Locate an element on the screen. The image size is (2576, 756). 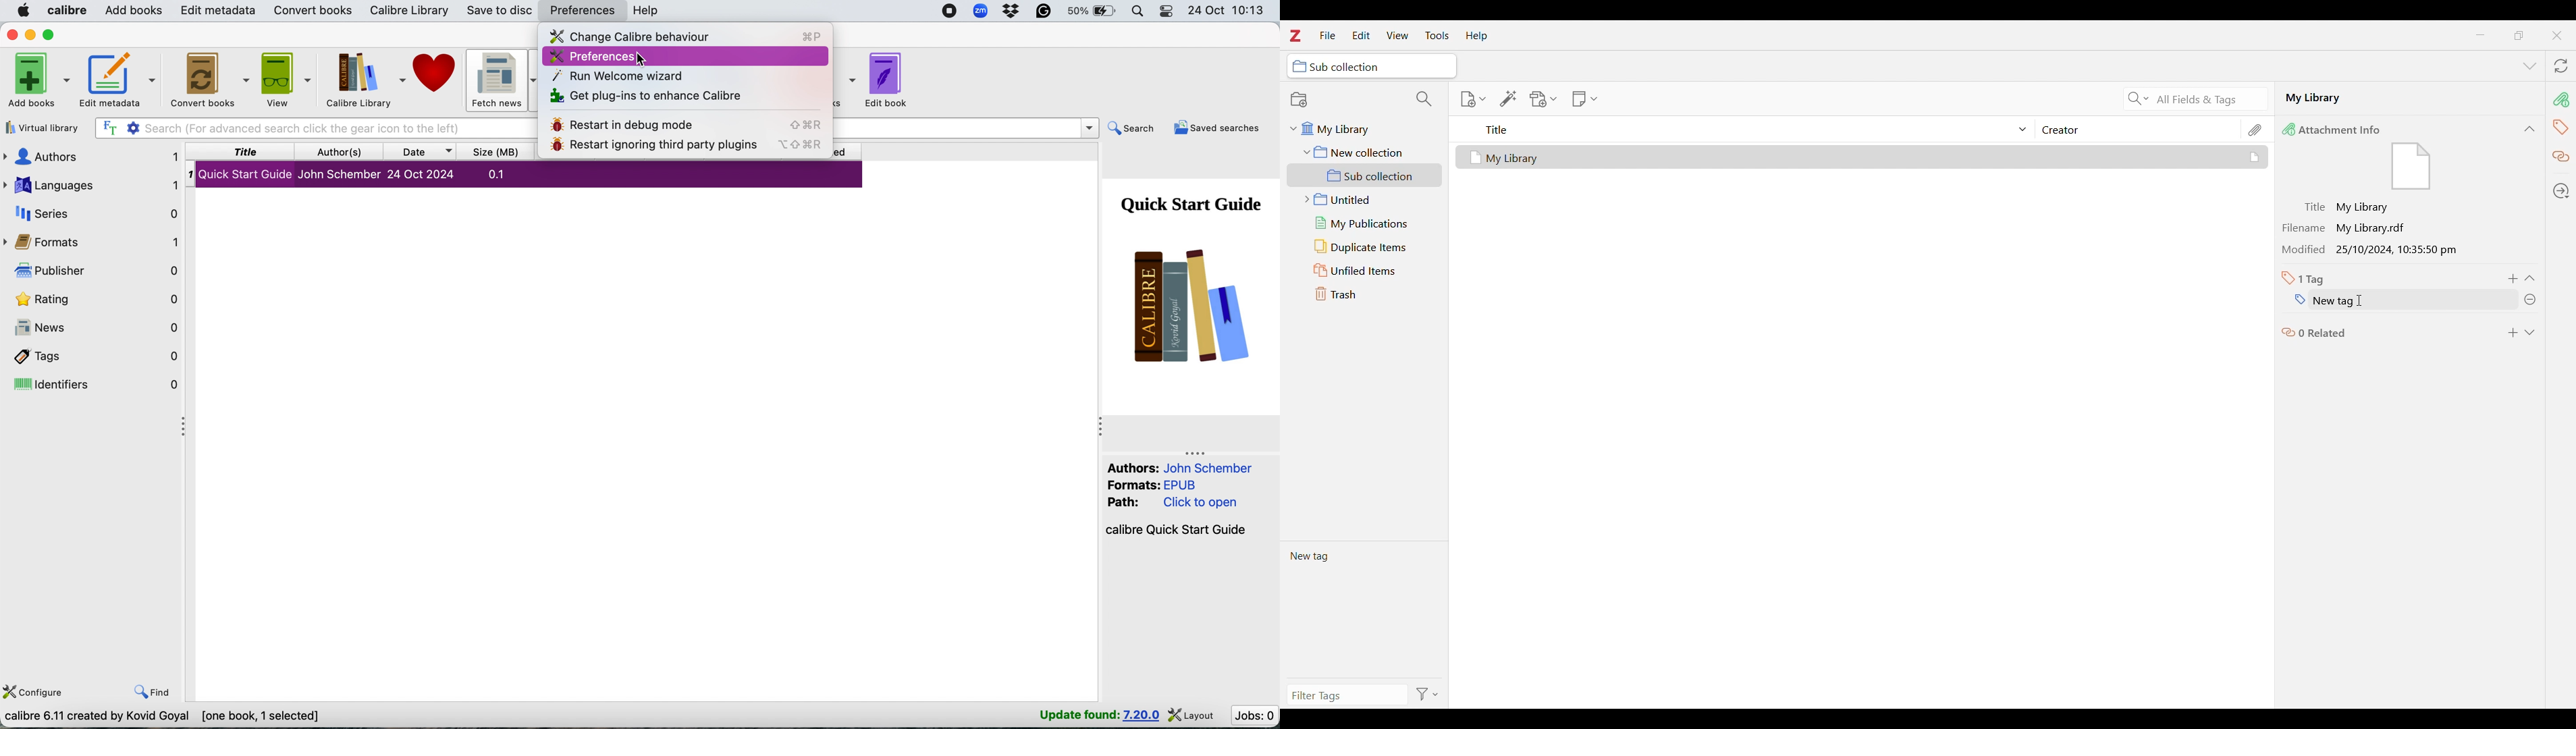
Name of selected file is located at coordinates (2394, 97).